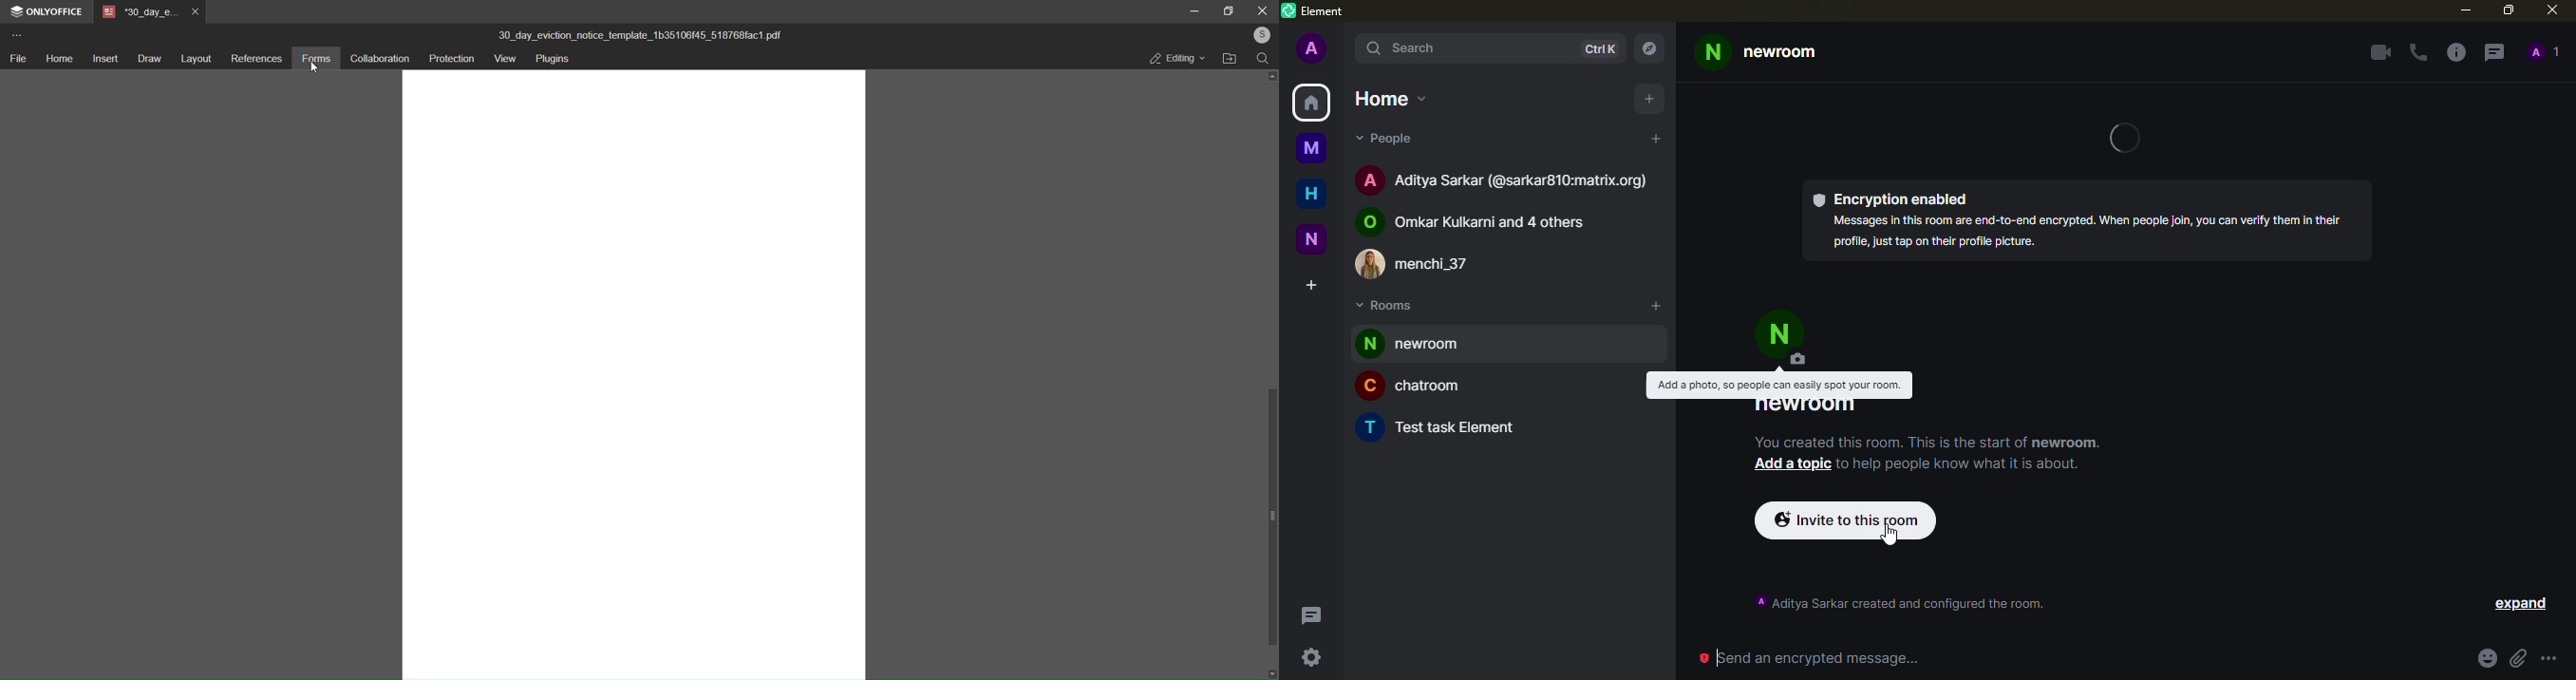 Image resolution: width=2576 pixels, height=700 pixels. I want to click on people, so click(1392, 139).